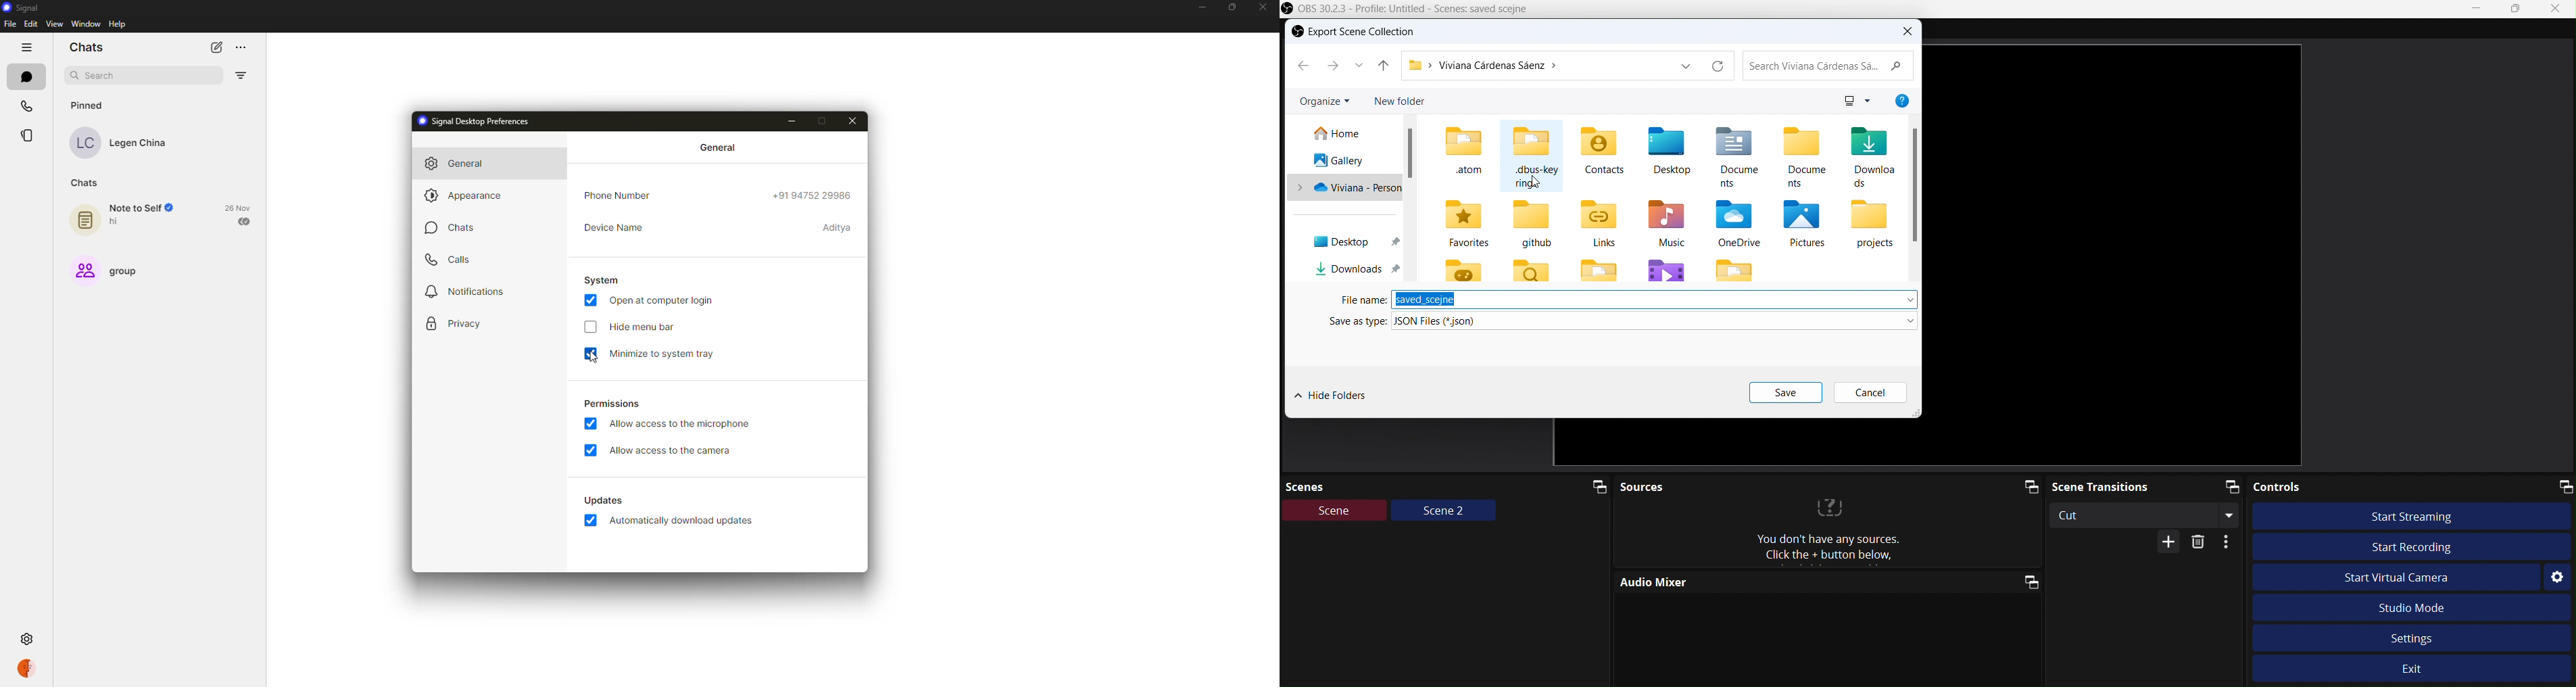 This screenshot has width=2576, height=700. What do you see at coordinates (1536, 180) in the screenshot?
I see `cursor` at bounding box center [1536, 180].